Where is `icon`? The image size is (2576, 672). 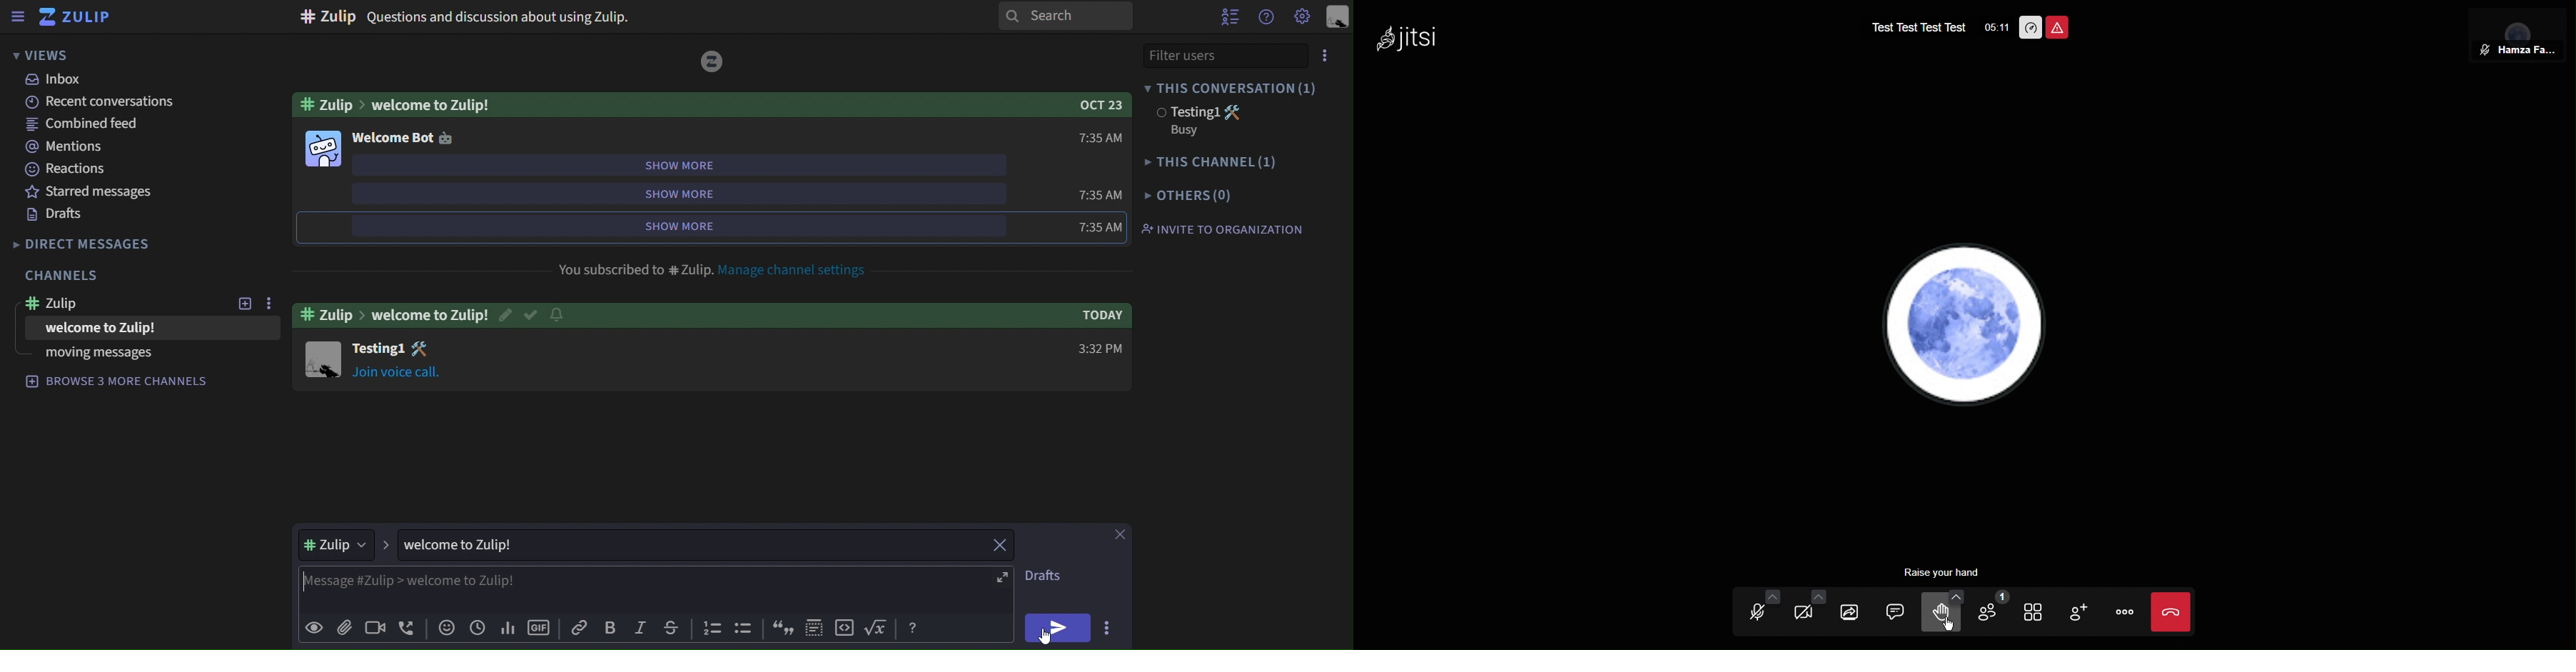 icon is located at coordinates (714, 628).